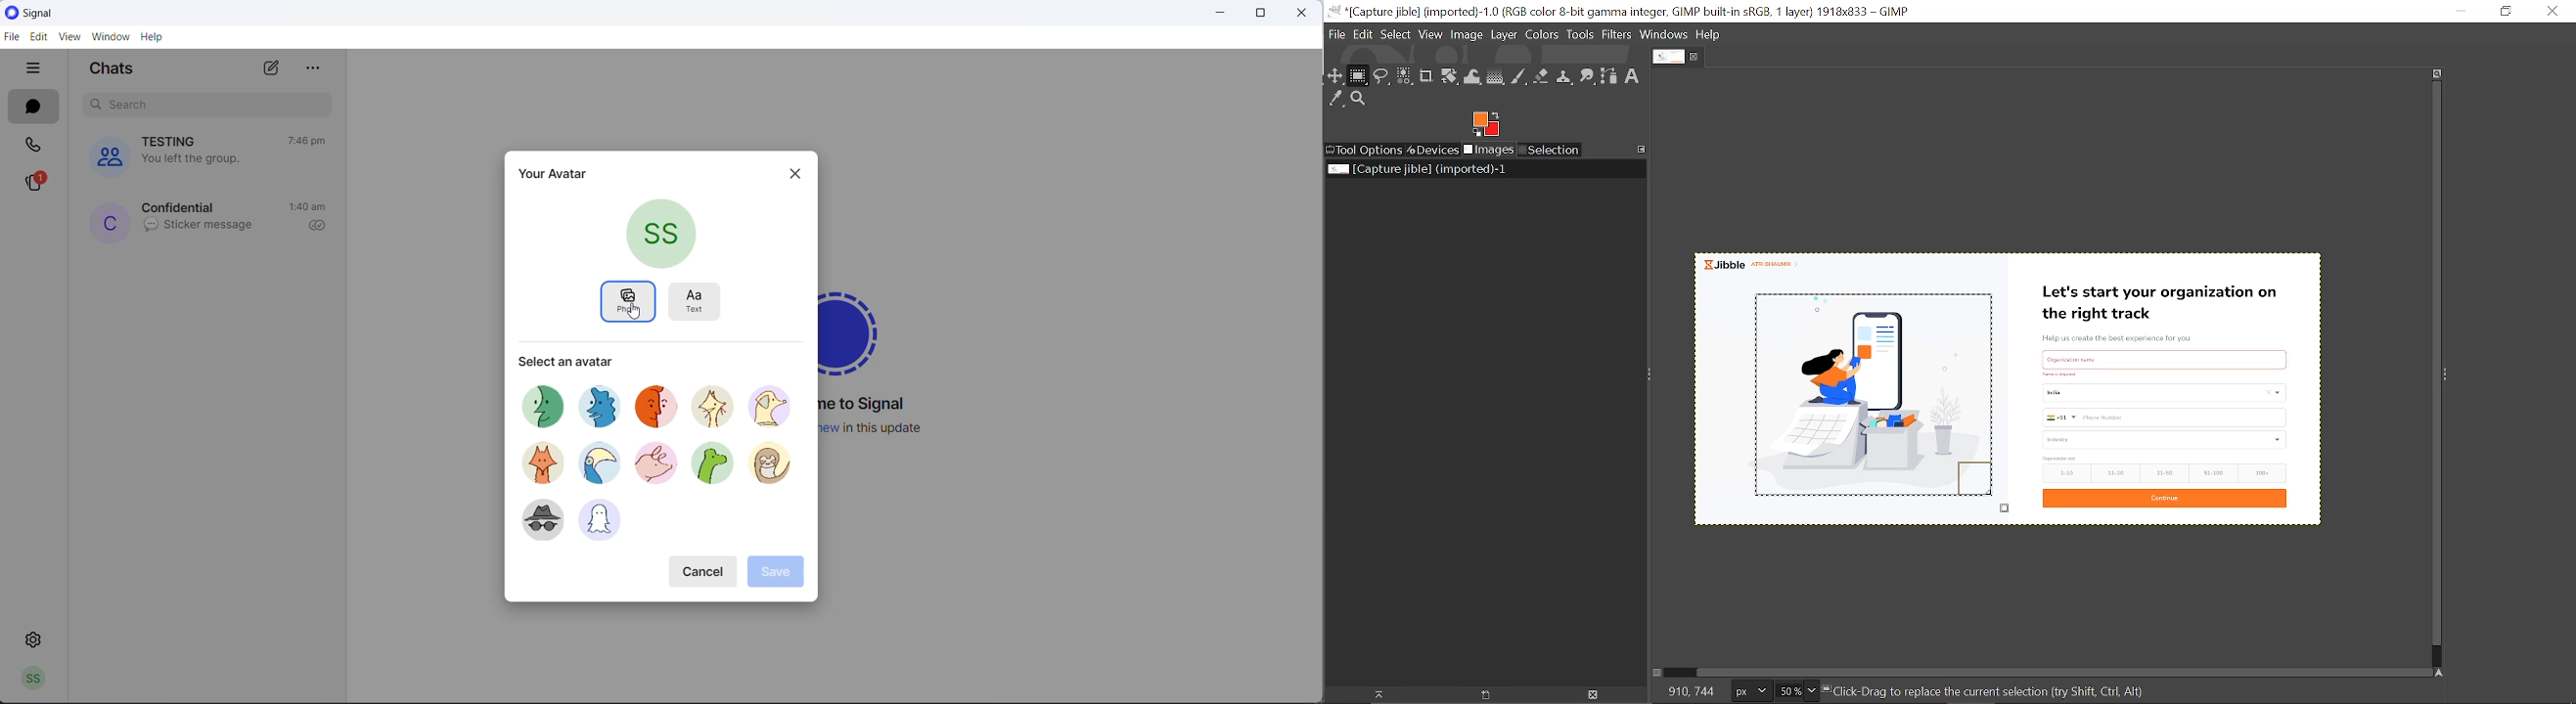  Describe the element at coordinates (2165, 499) in the screenshot. I see `Continue` at that location.